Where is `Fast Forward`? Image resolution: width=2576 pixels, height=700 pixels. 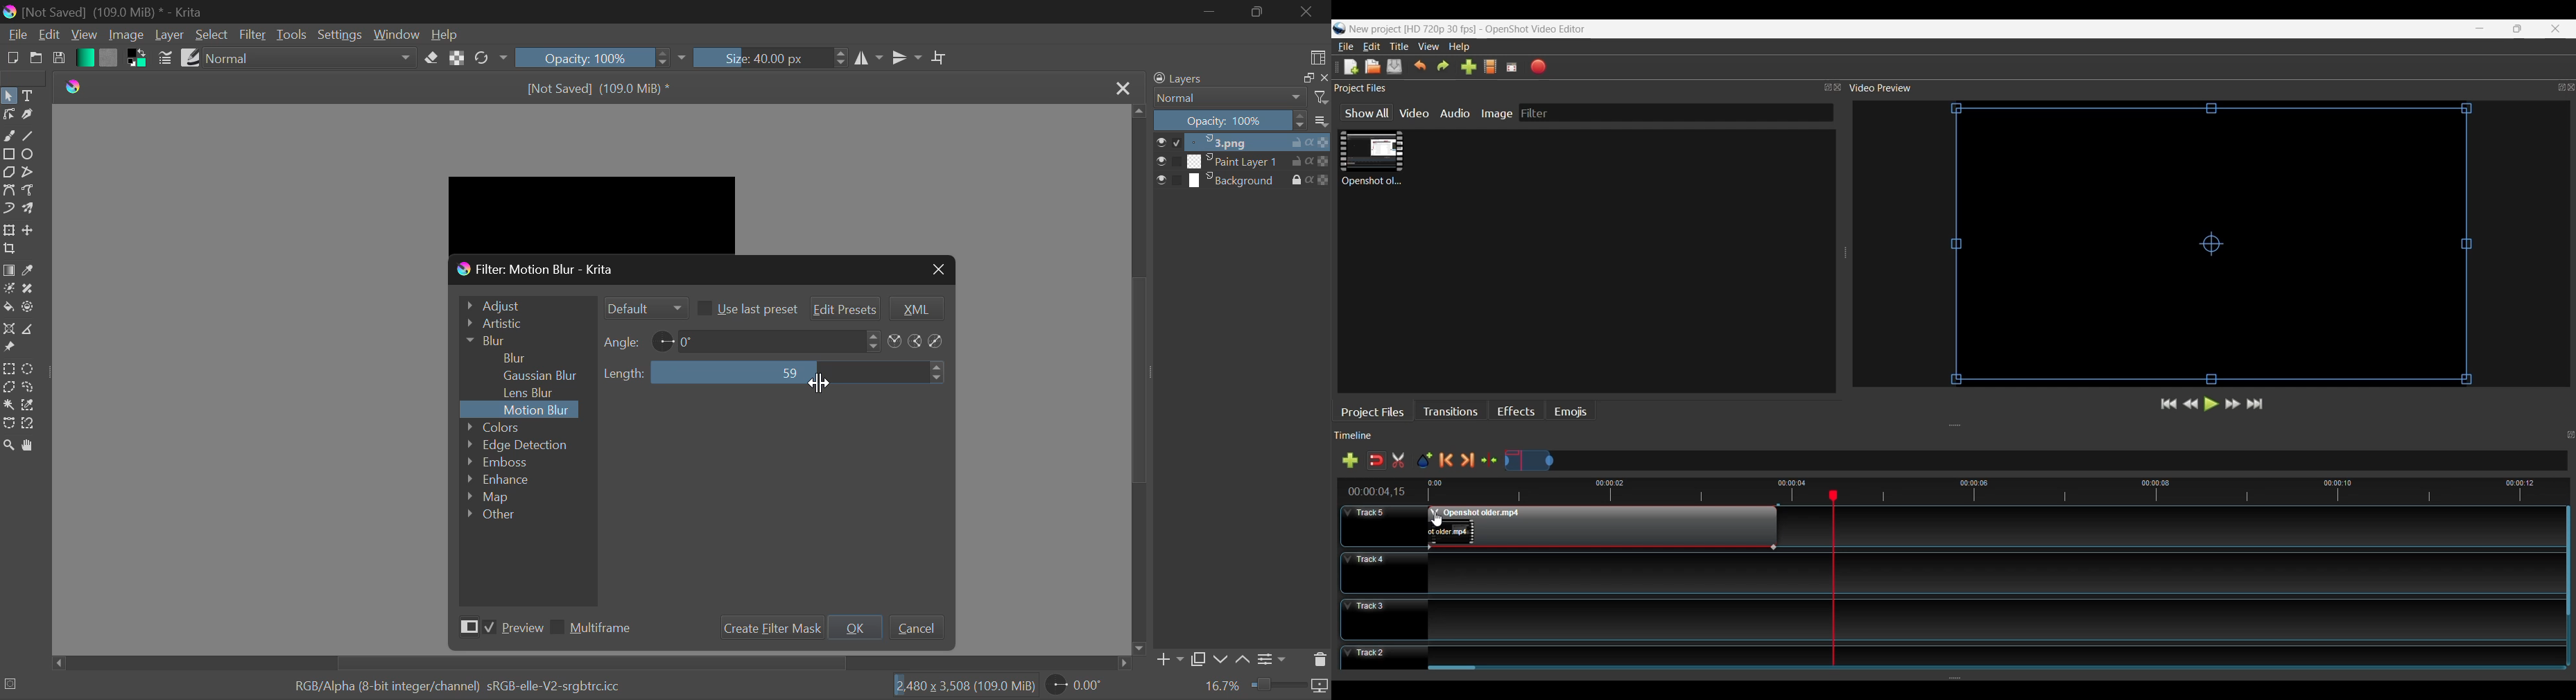 Fast Forward is located at coordinates (2233, 404).